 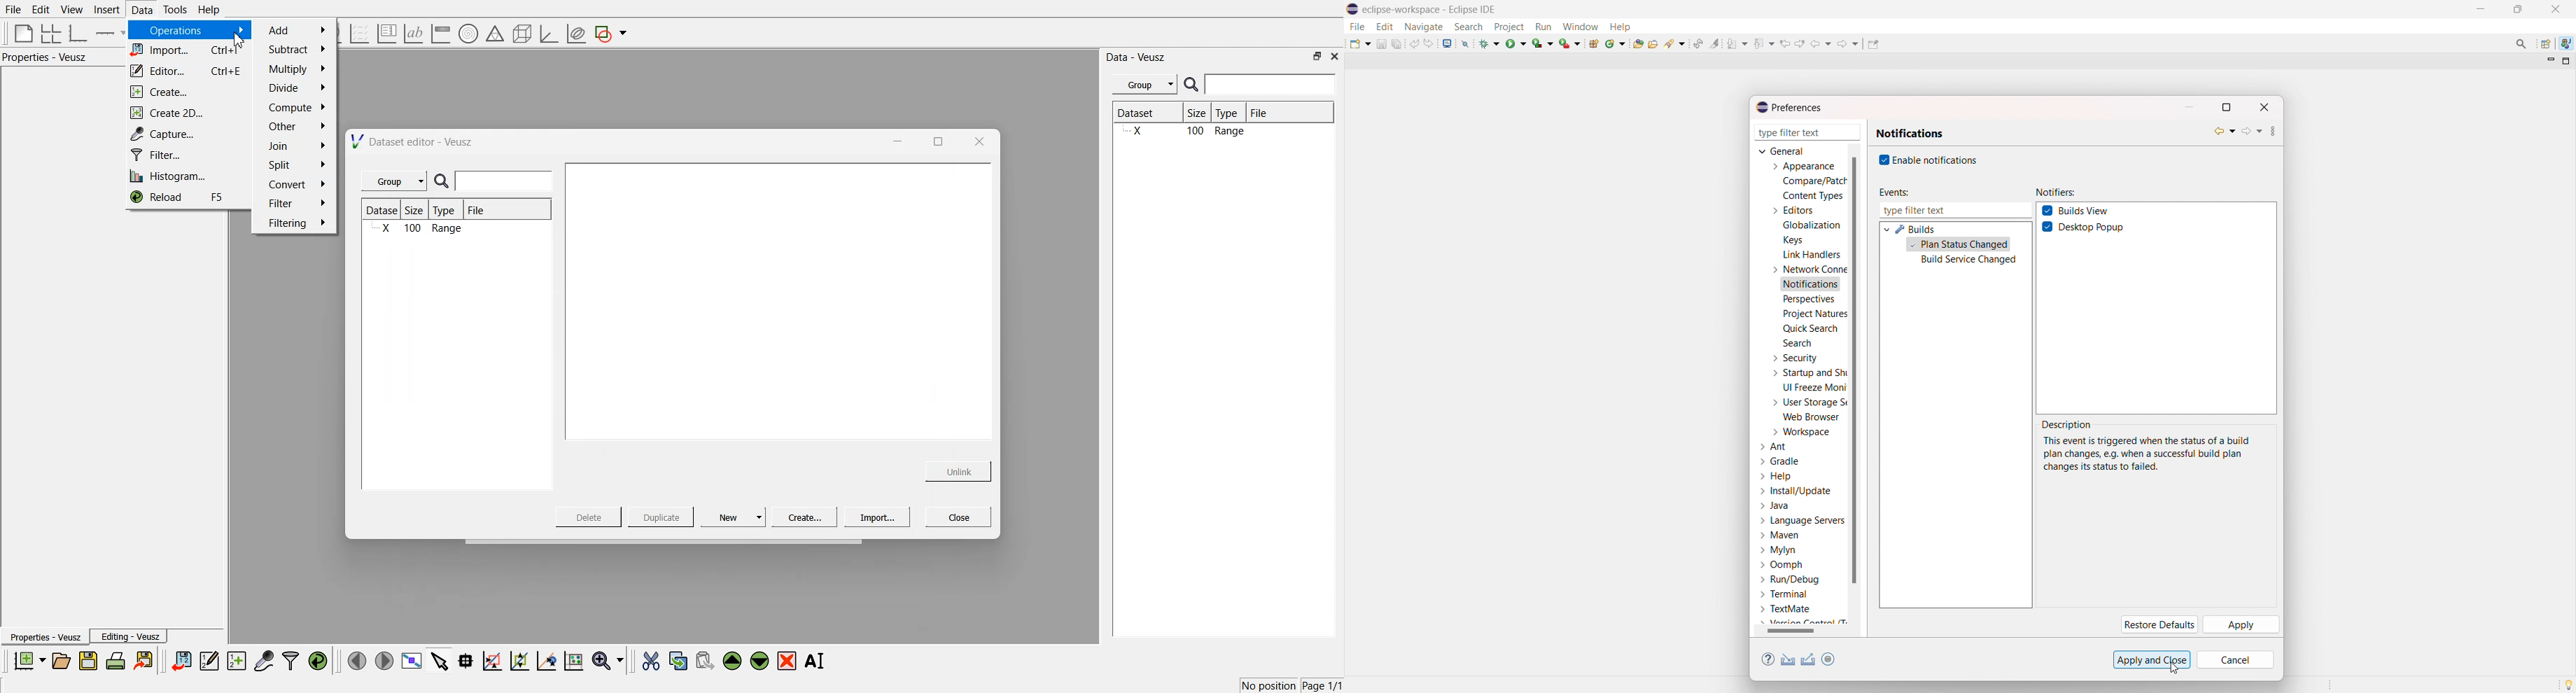 I want to click on enter search field, so click(x=1272, y=85).